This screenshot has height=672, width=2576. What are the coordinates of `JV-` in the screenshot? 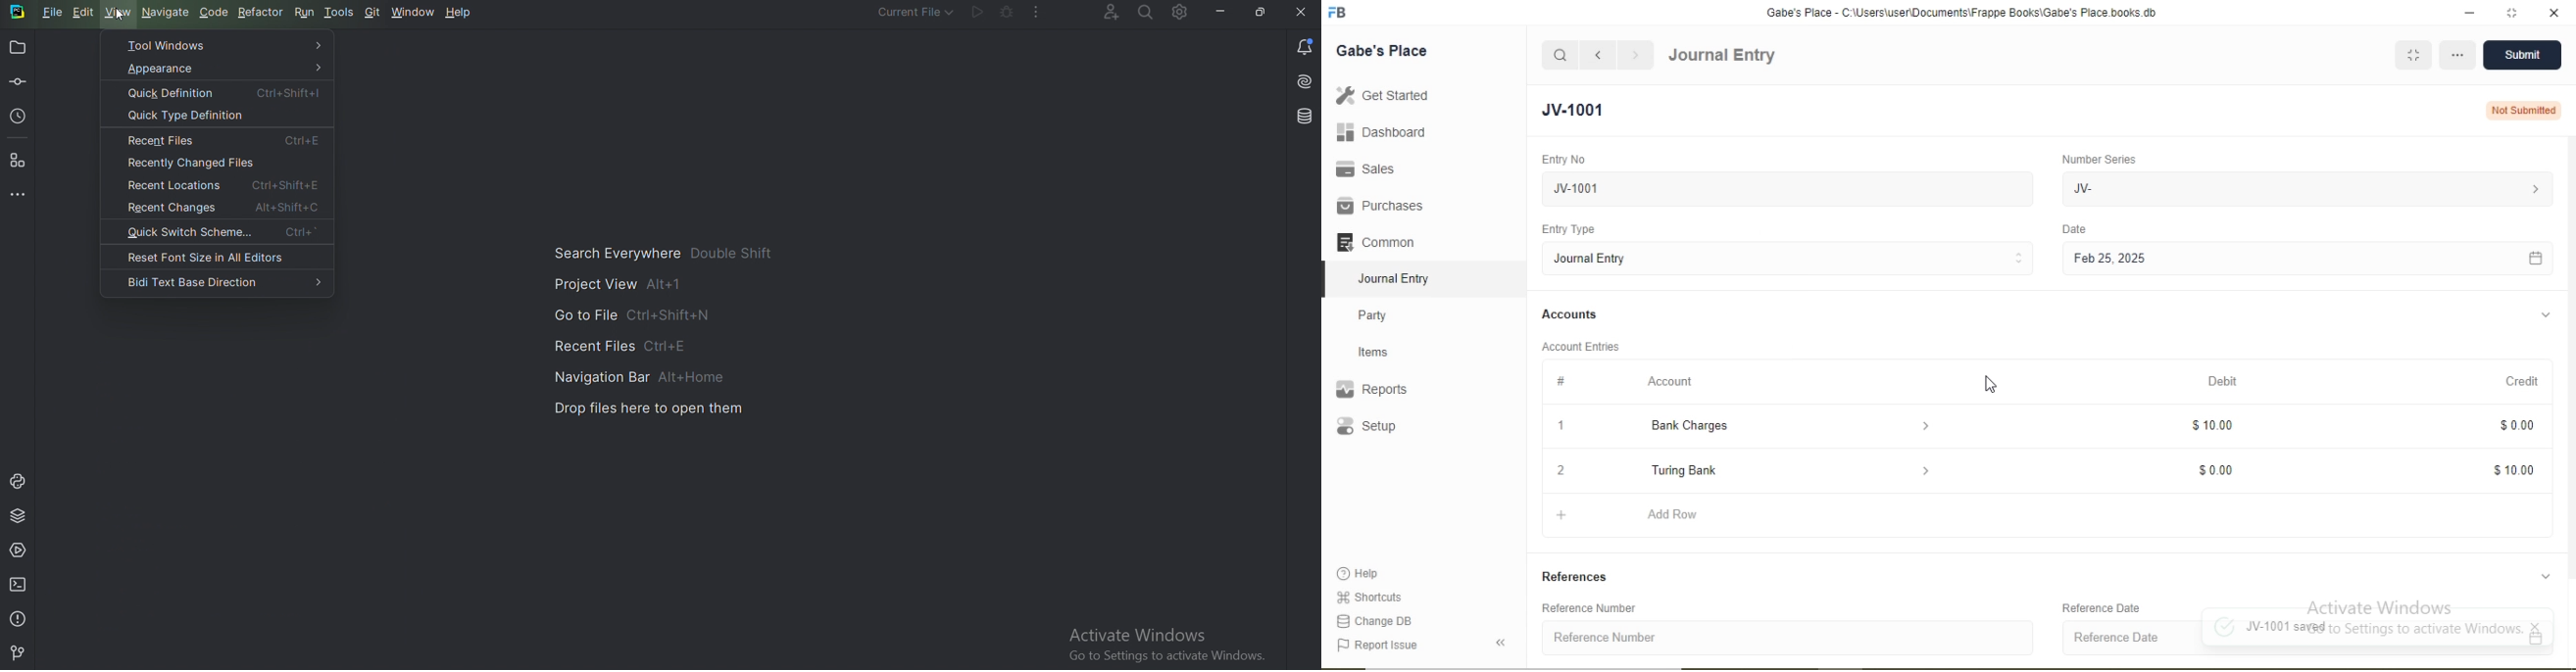 It's located at (2304, 187).